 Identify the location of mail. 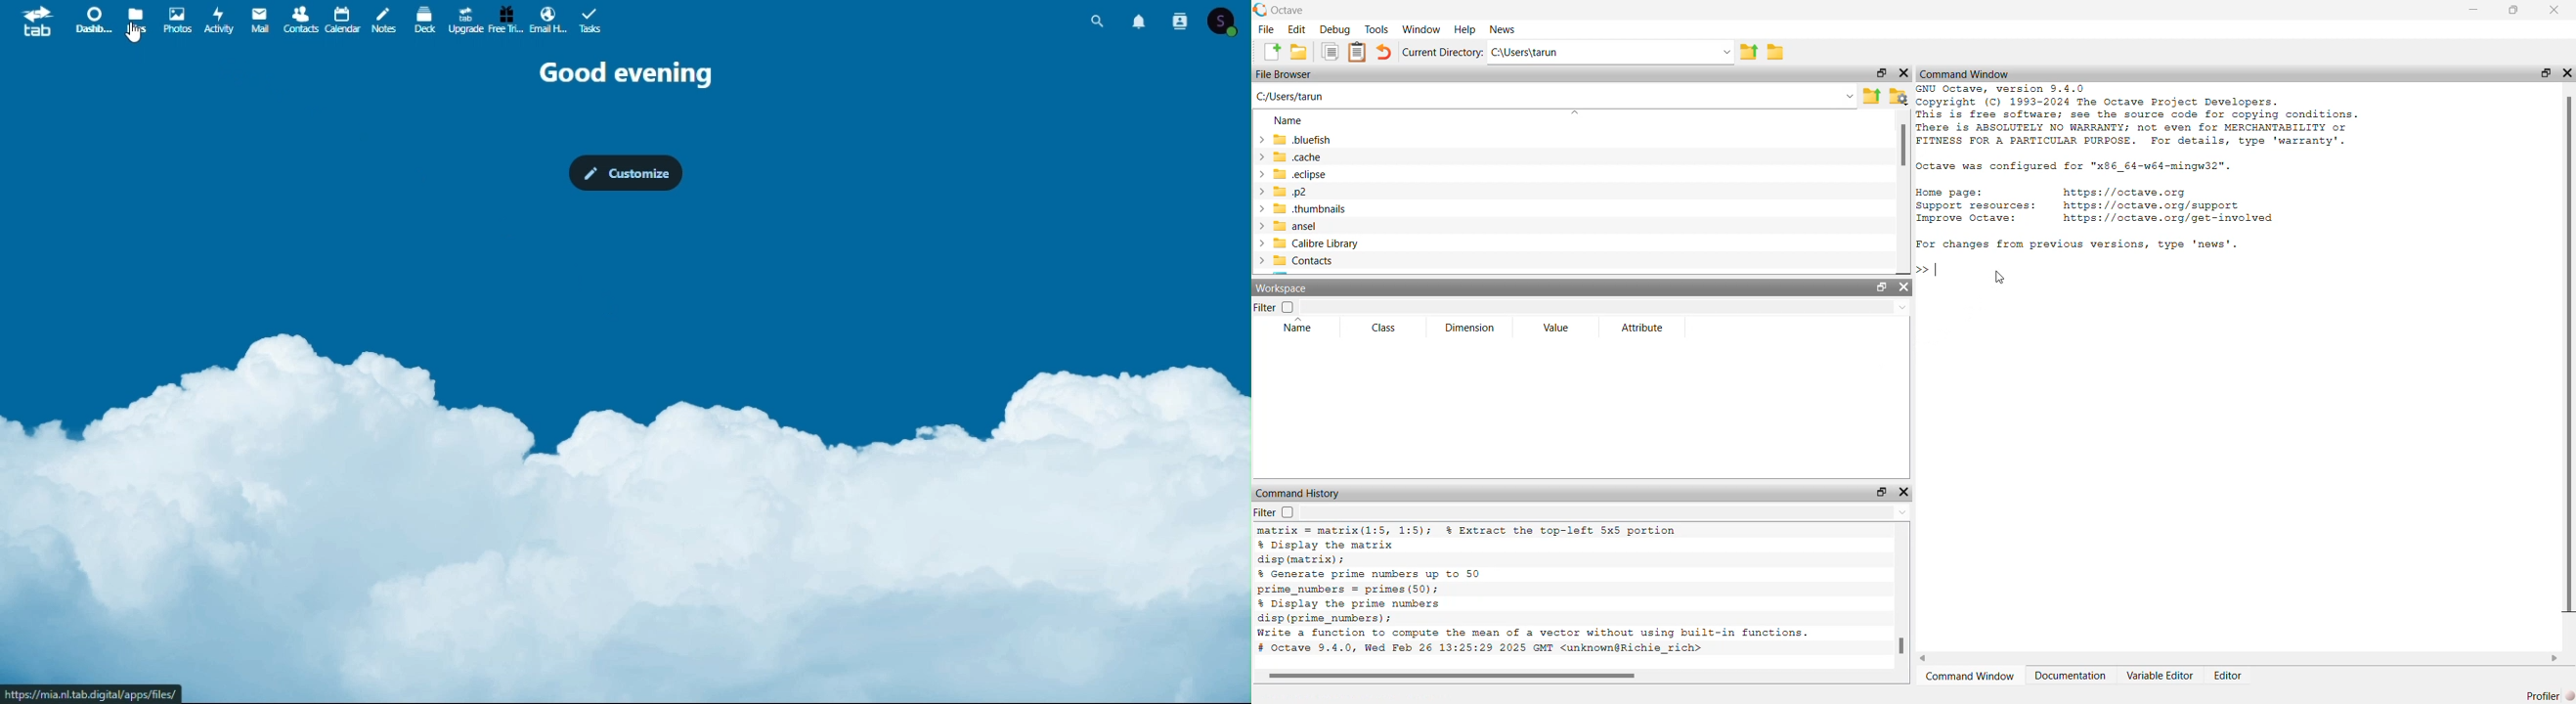
(258, 19).